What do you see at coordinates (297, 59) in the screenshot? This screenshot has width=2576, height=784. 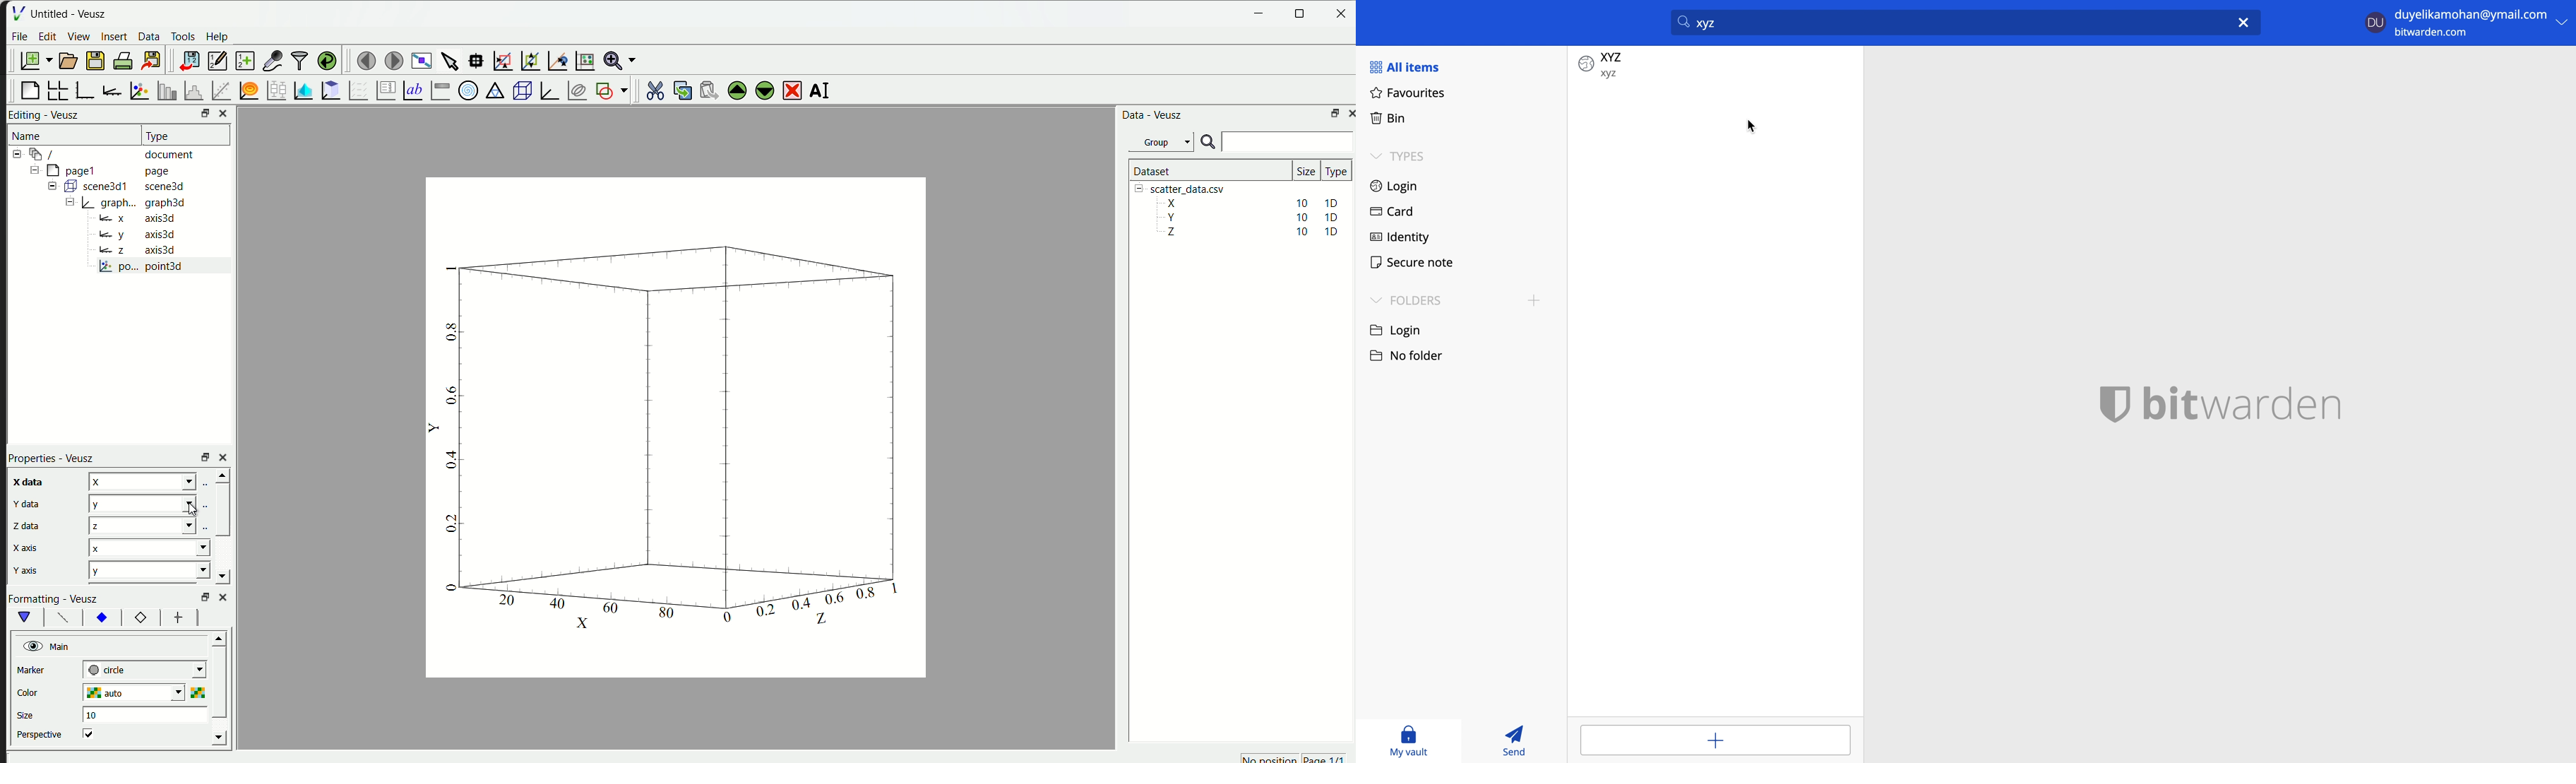 I see `filter data` at bounding box center [297, 59].